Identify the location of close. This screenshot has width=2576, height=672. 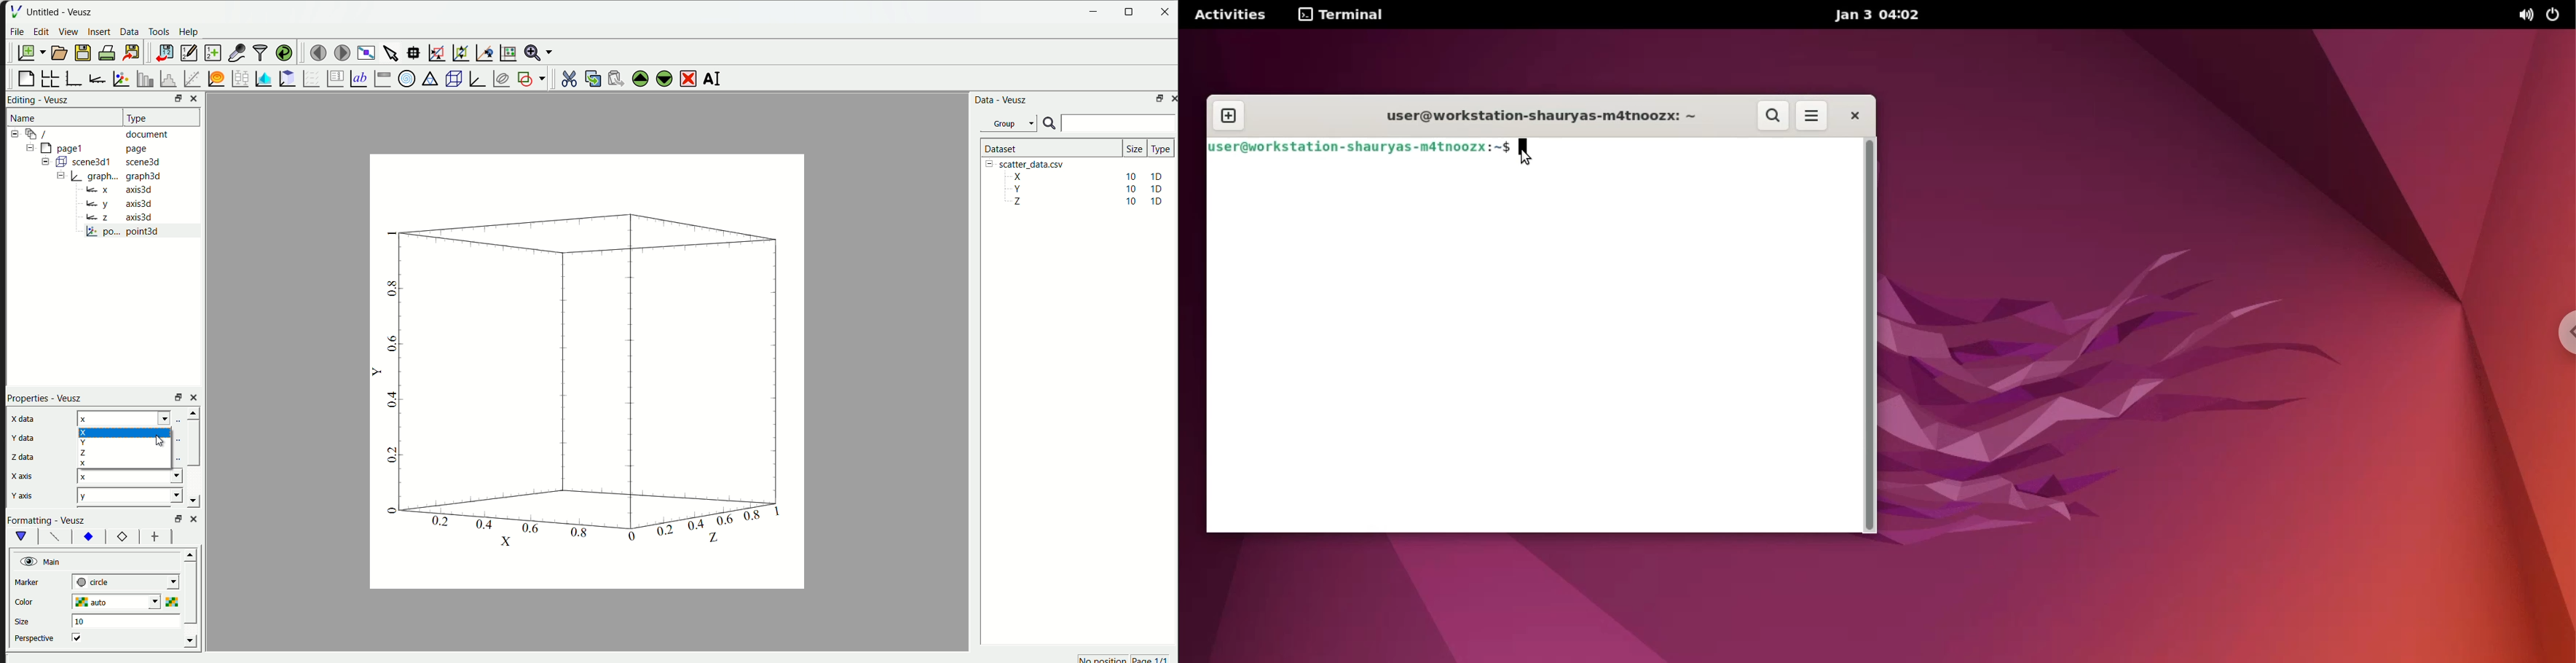
(1165, 10).